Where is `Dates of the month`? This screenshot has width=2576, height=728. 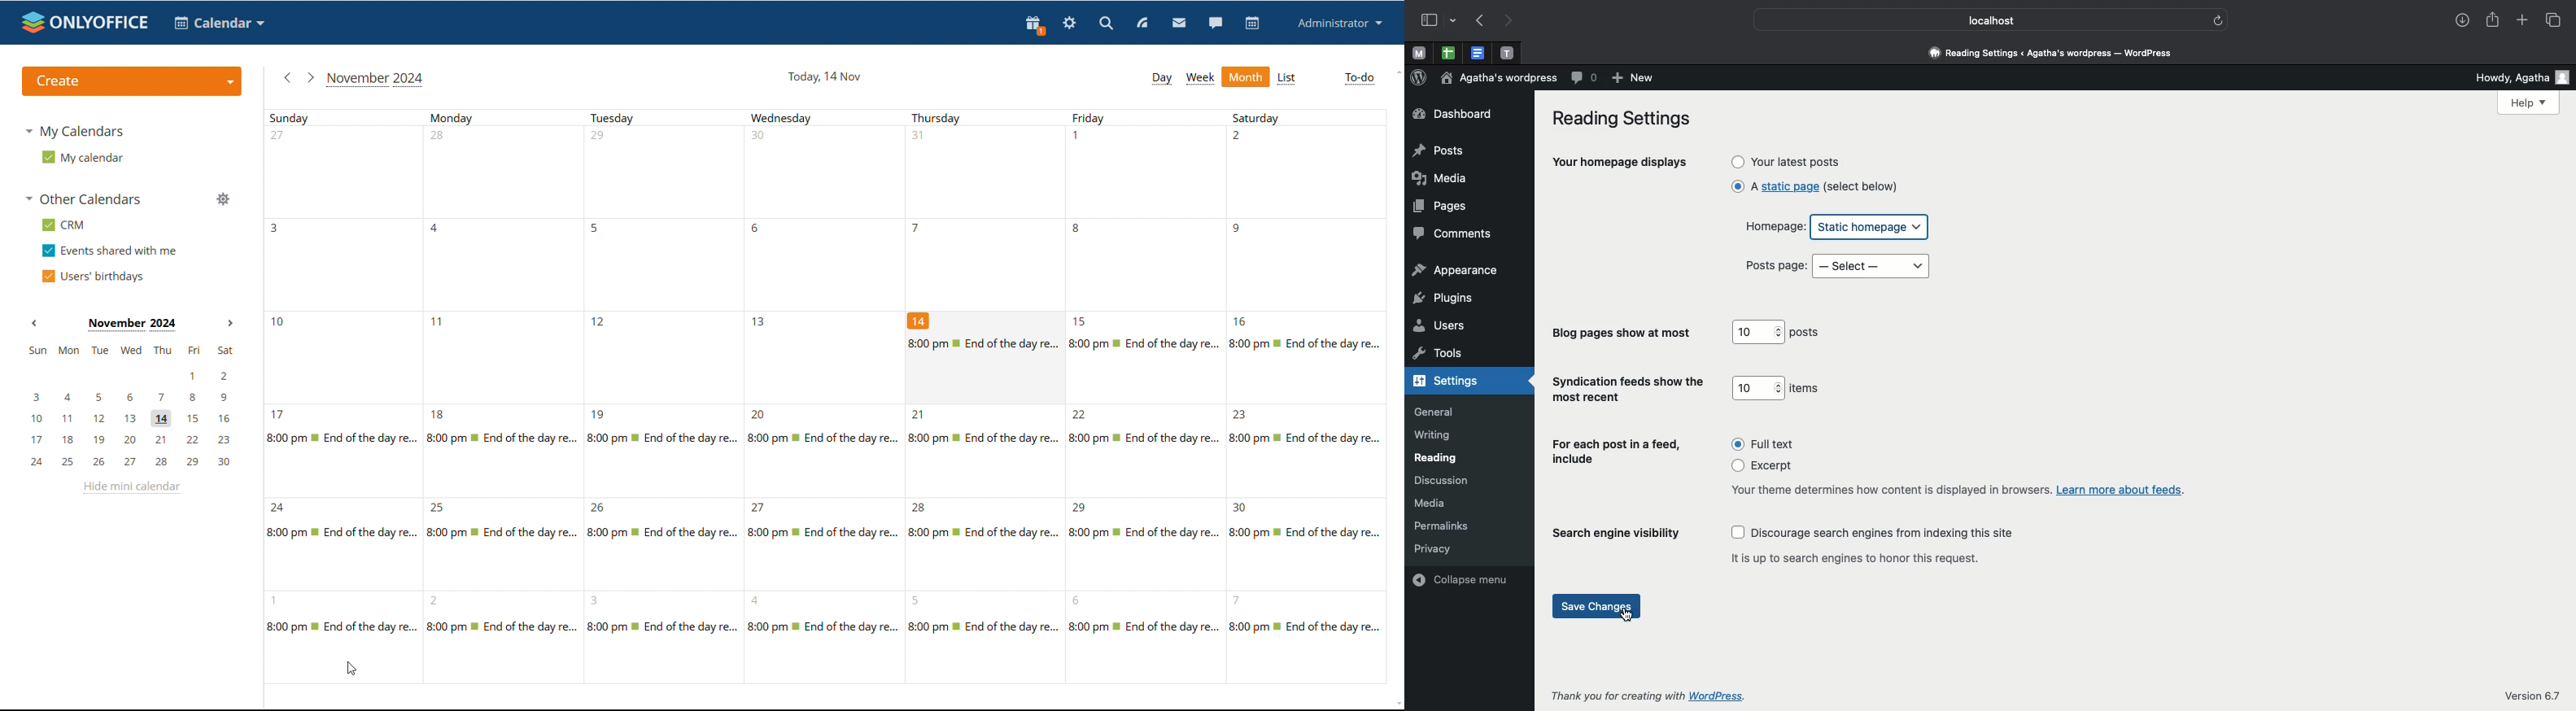 Dates of the month is located at coordinates (807, 505).